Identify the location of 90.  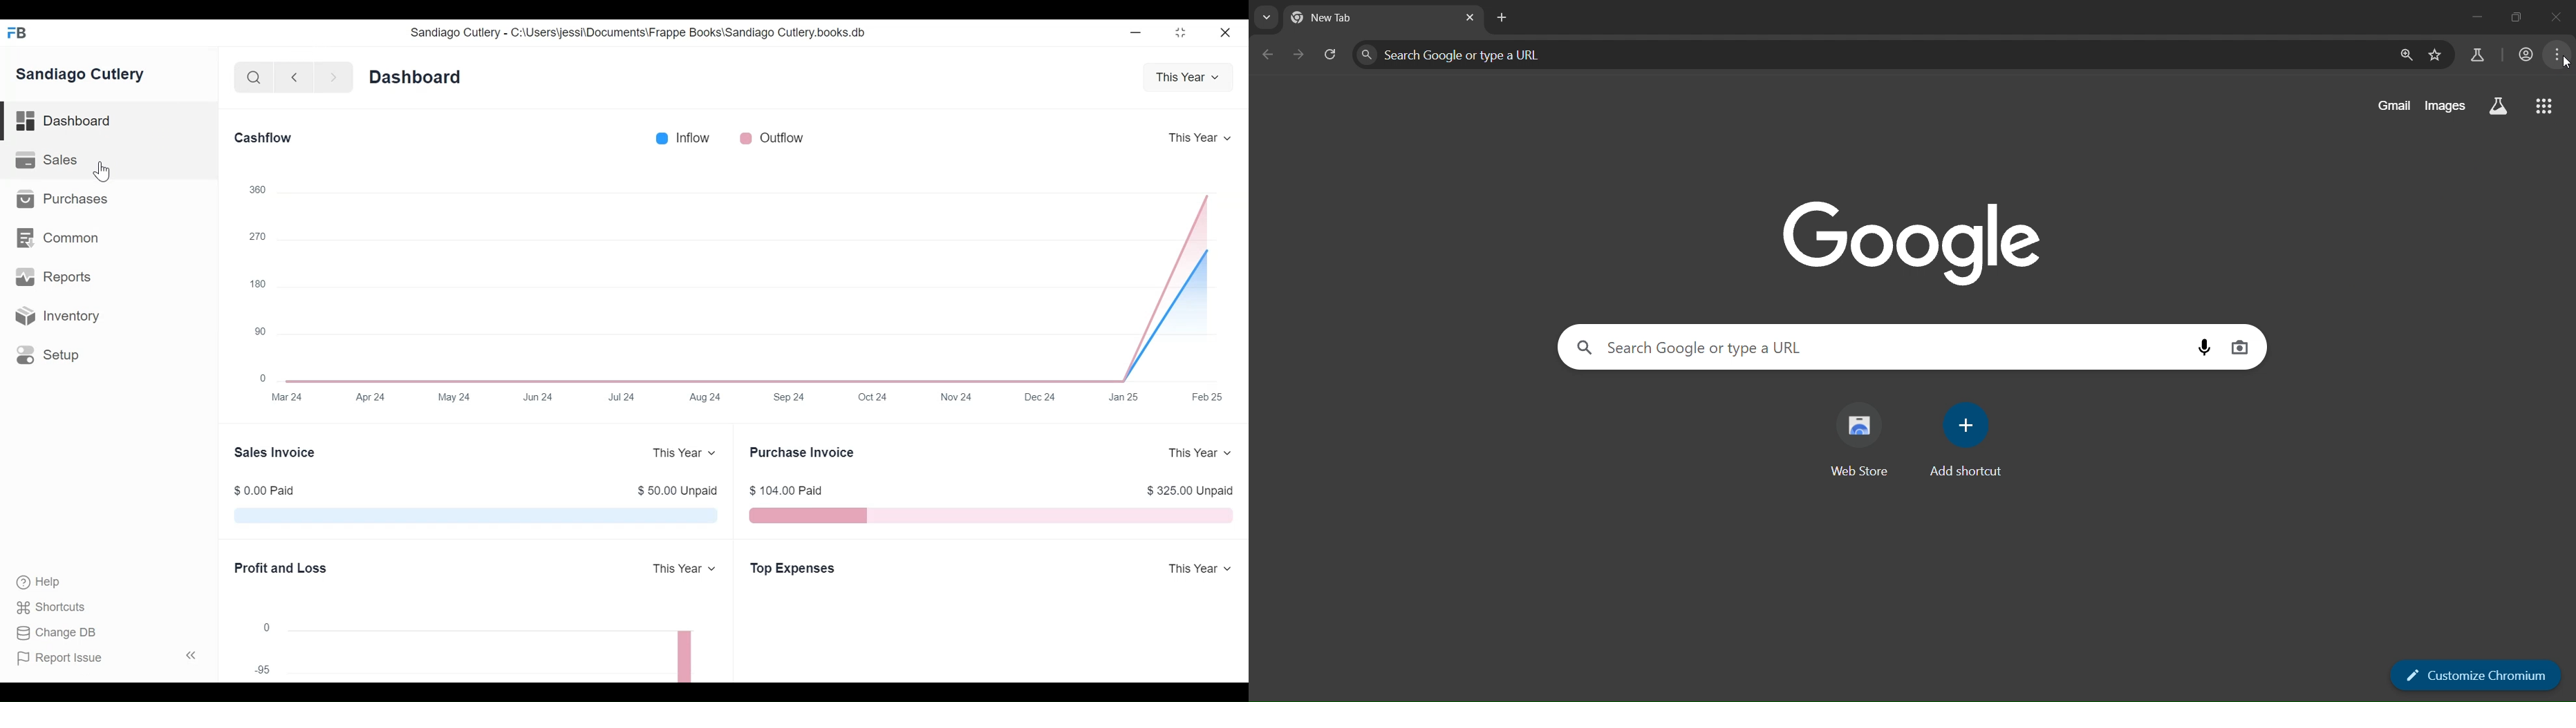
(260, 330).